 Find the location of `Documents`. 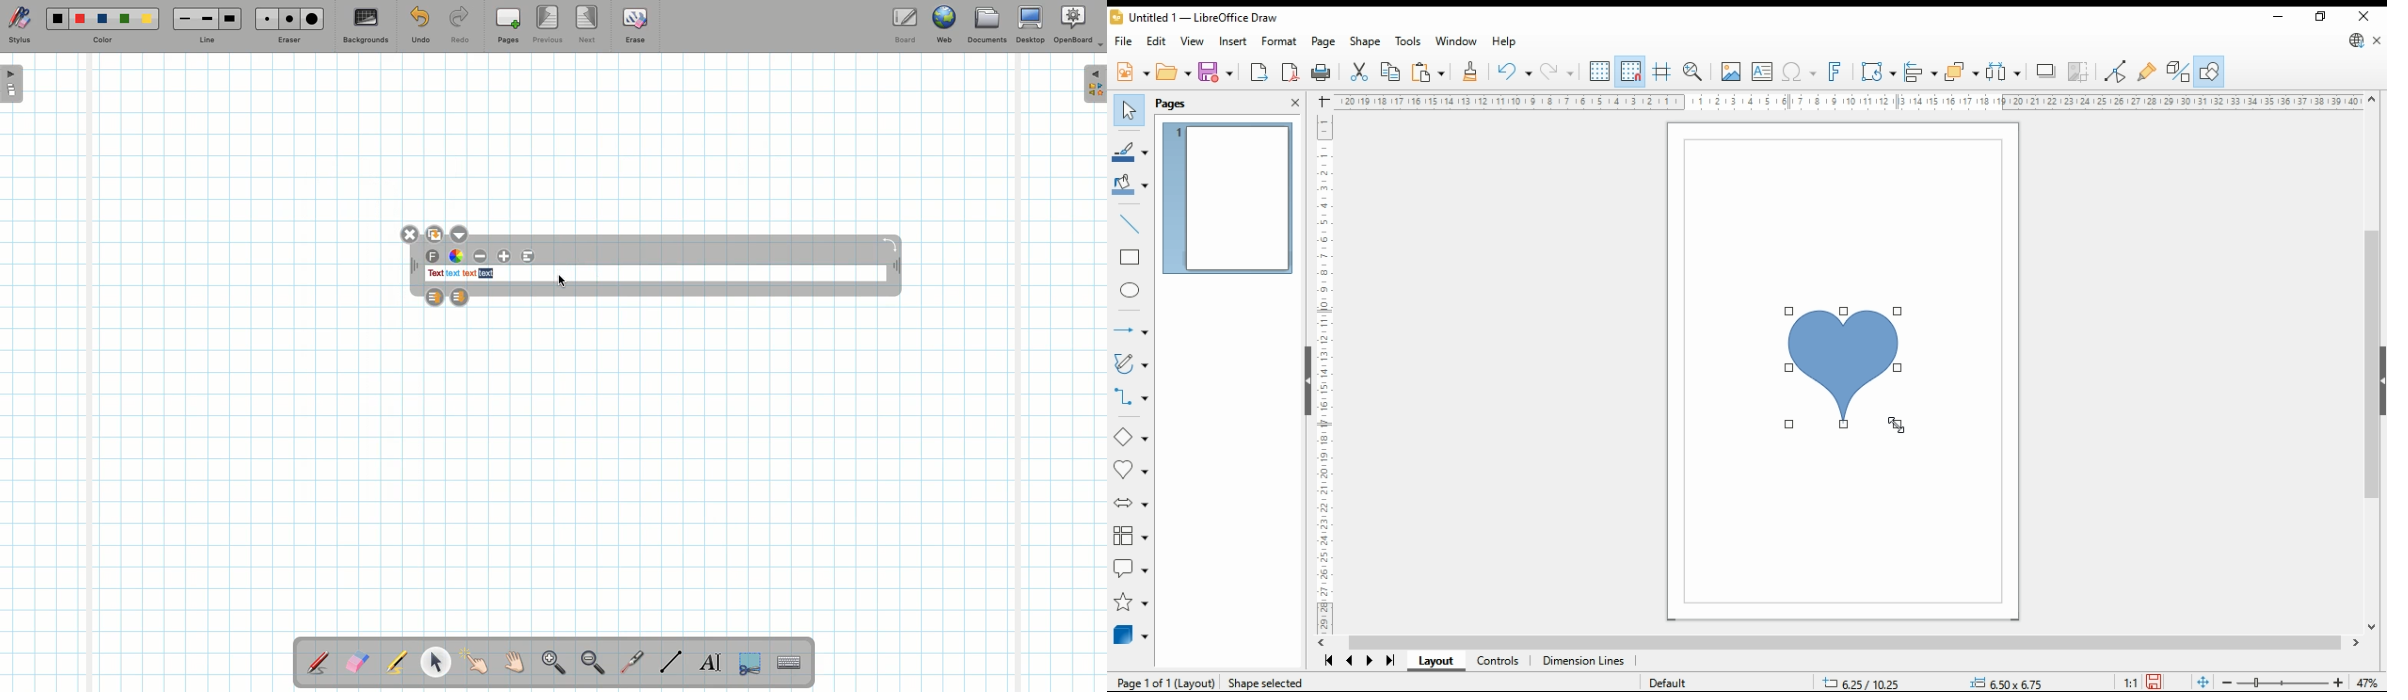

Documents is located at coordinates (986, 27).